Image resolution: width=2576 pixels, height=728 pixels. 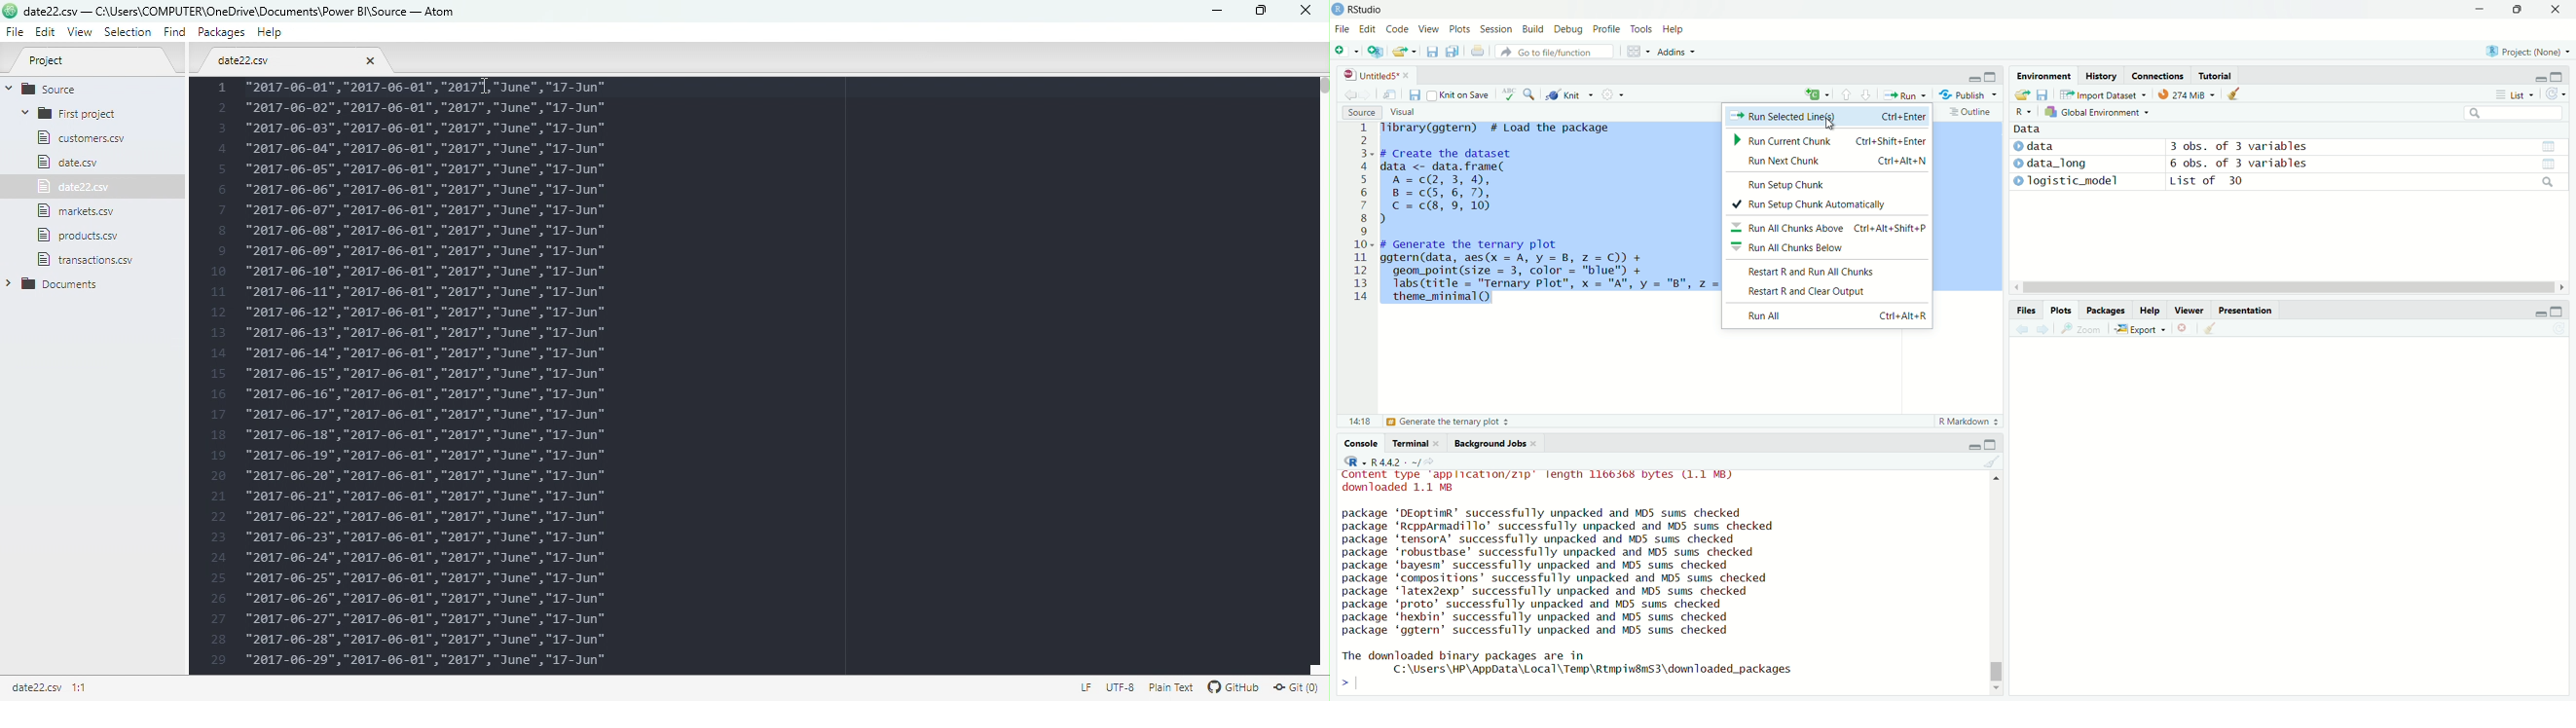 What do you see at coordinates (1480, 54) in the screenshot?
I see `print` at bounding box center [1480, 54].